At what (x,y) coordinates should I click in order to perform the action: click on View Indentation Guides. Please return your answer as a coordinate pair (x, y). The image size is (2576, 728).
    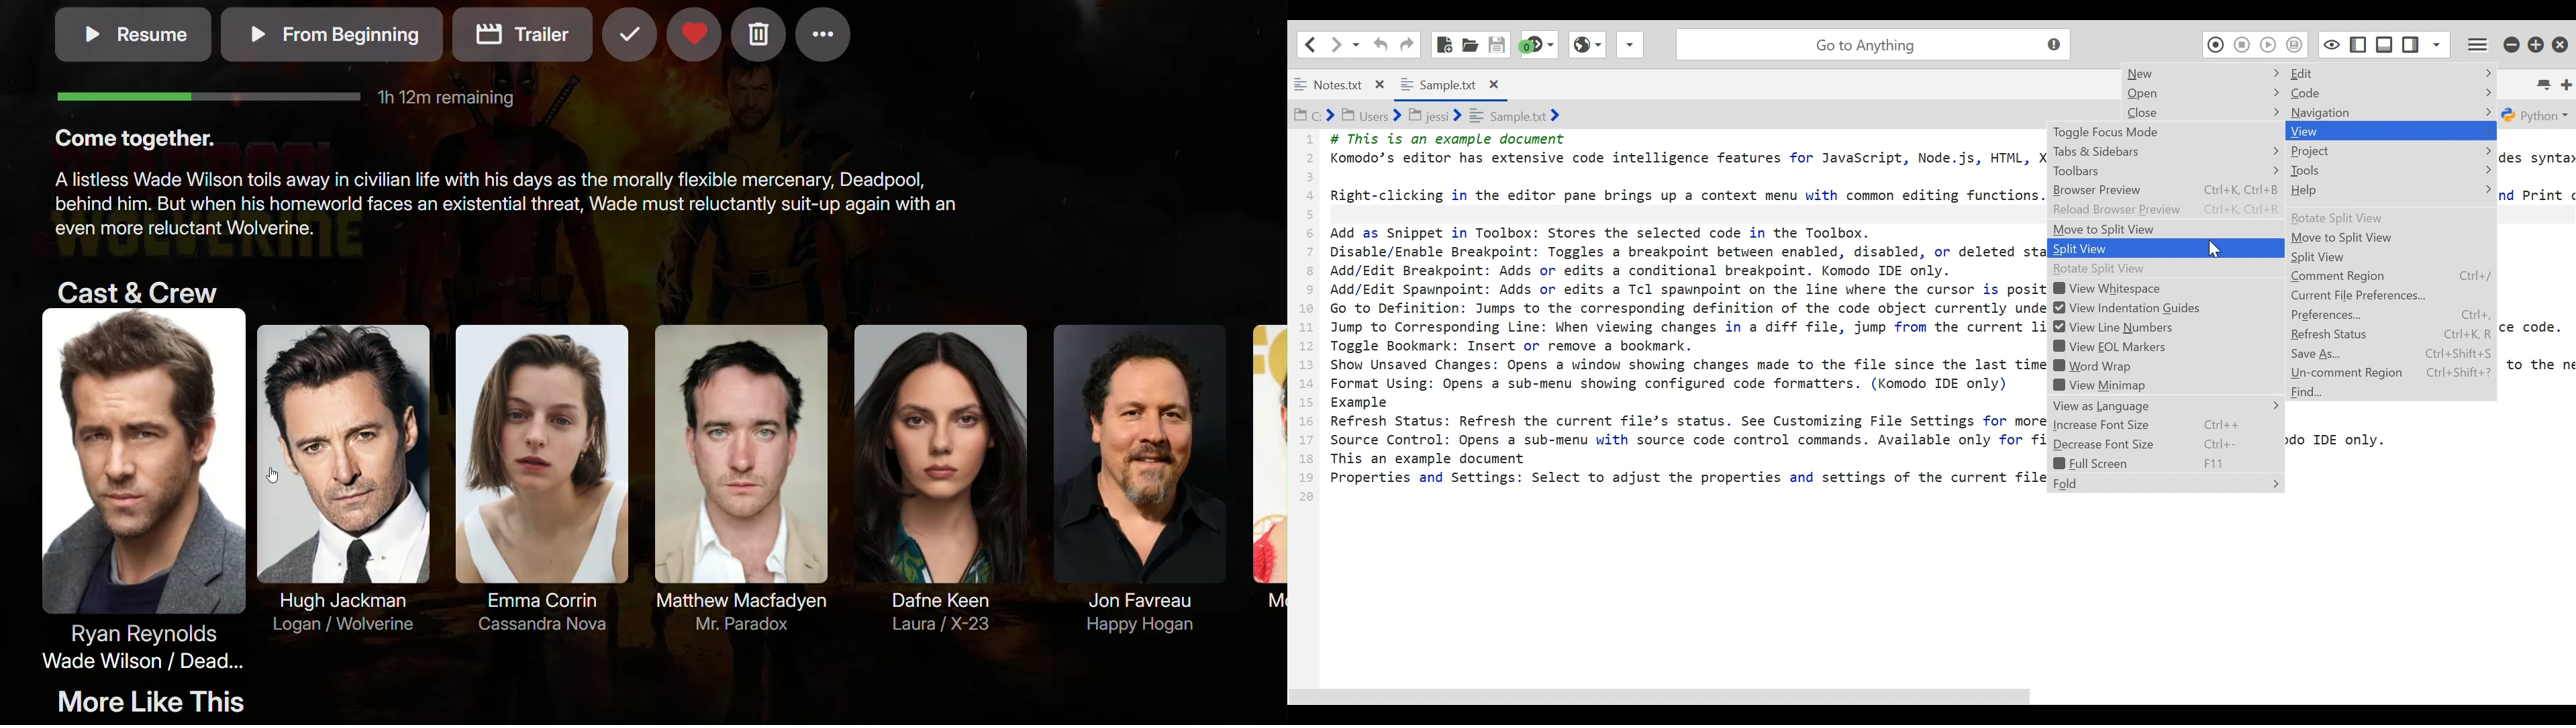
    Looking at the image, I should click on (2166, 309).